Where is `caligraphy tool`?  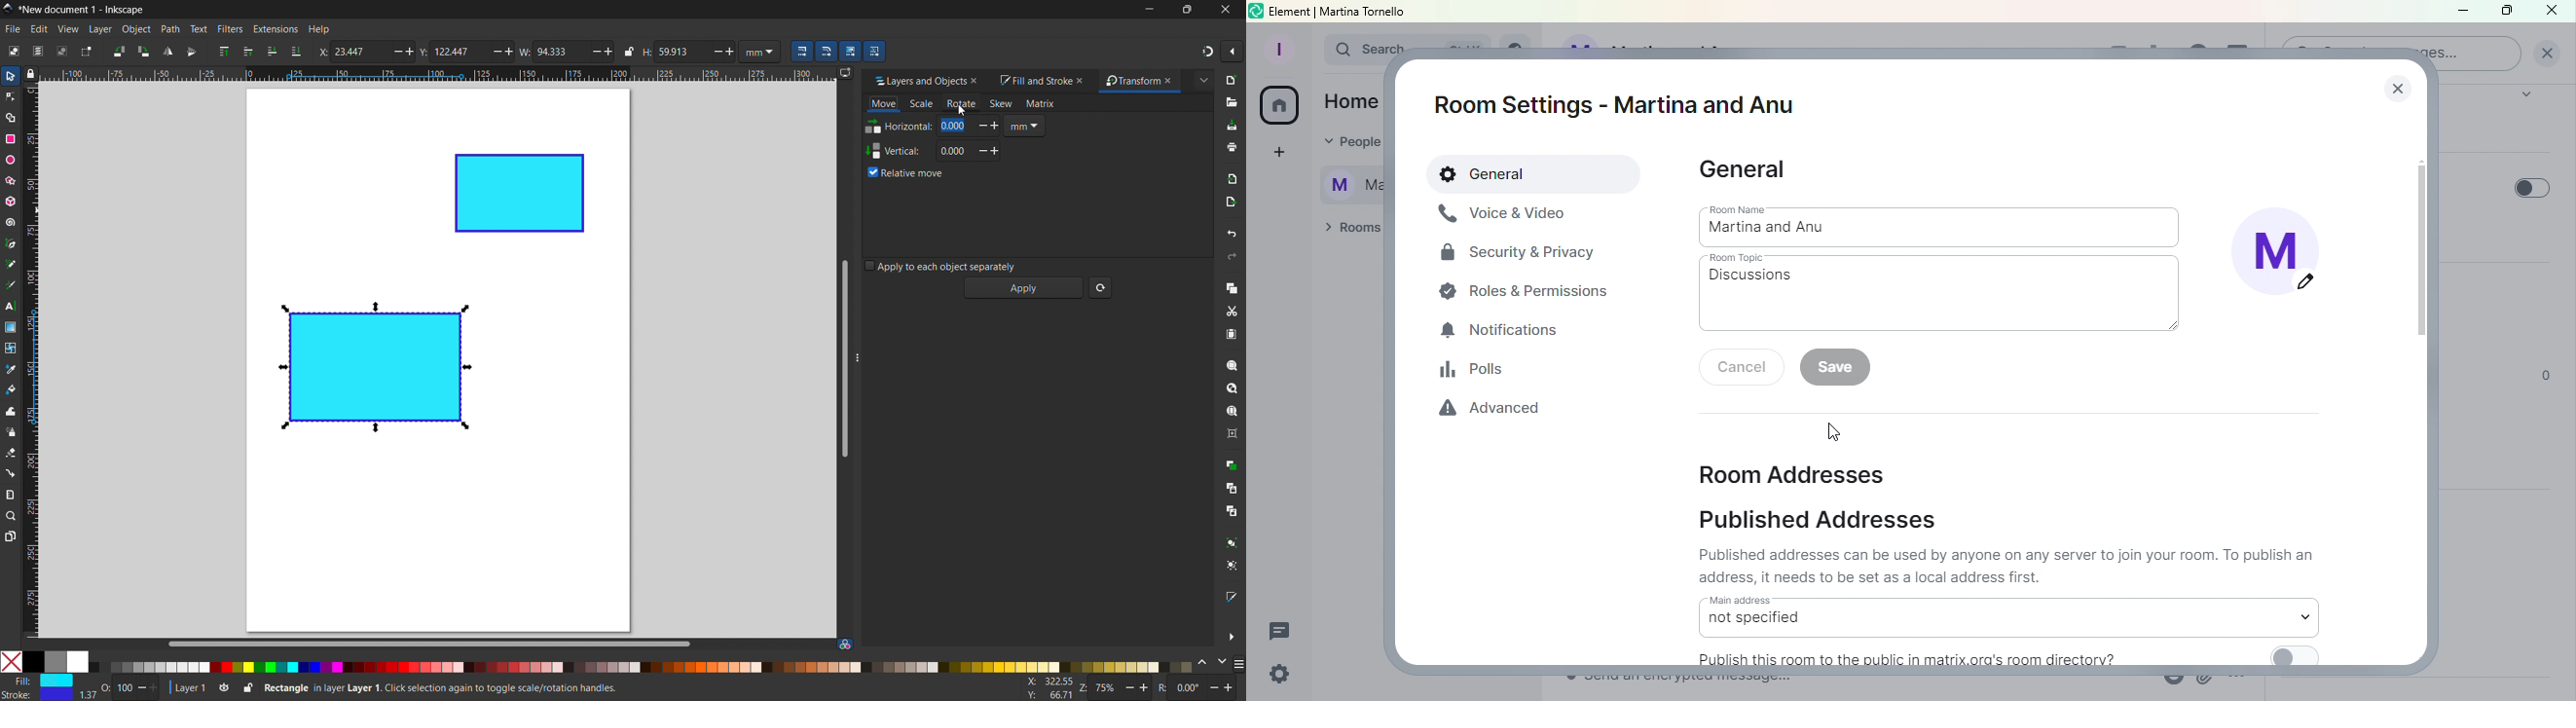
caligraphy tool is located at coordinates (9, 284).